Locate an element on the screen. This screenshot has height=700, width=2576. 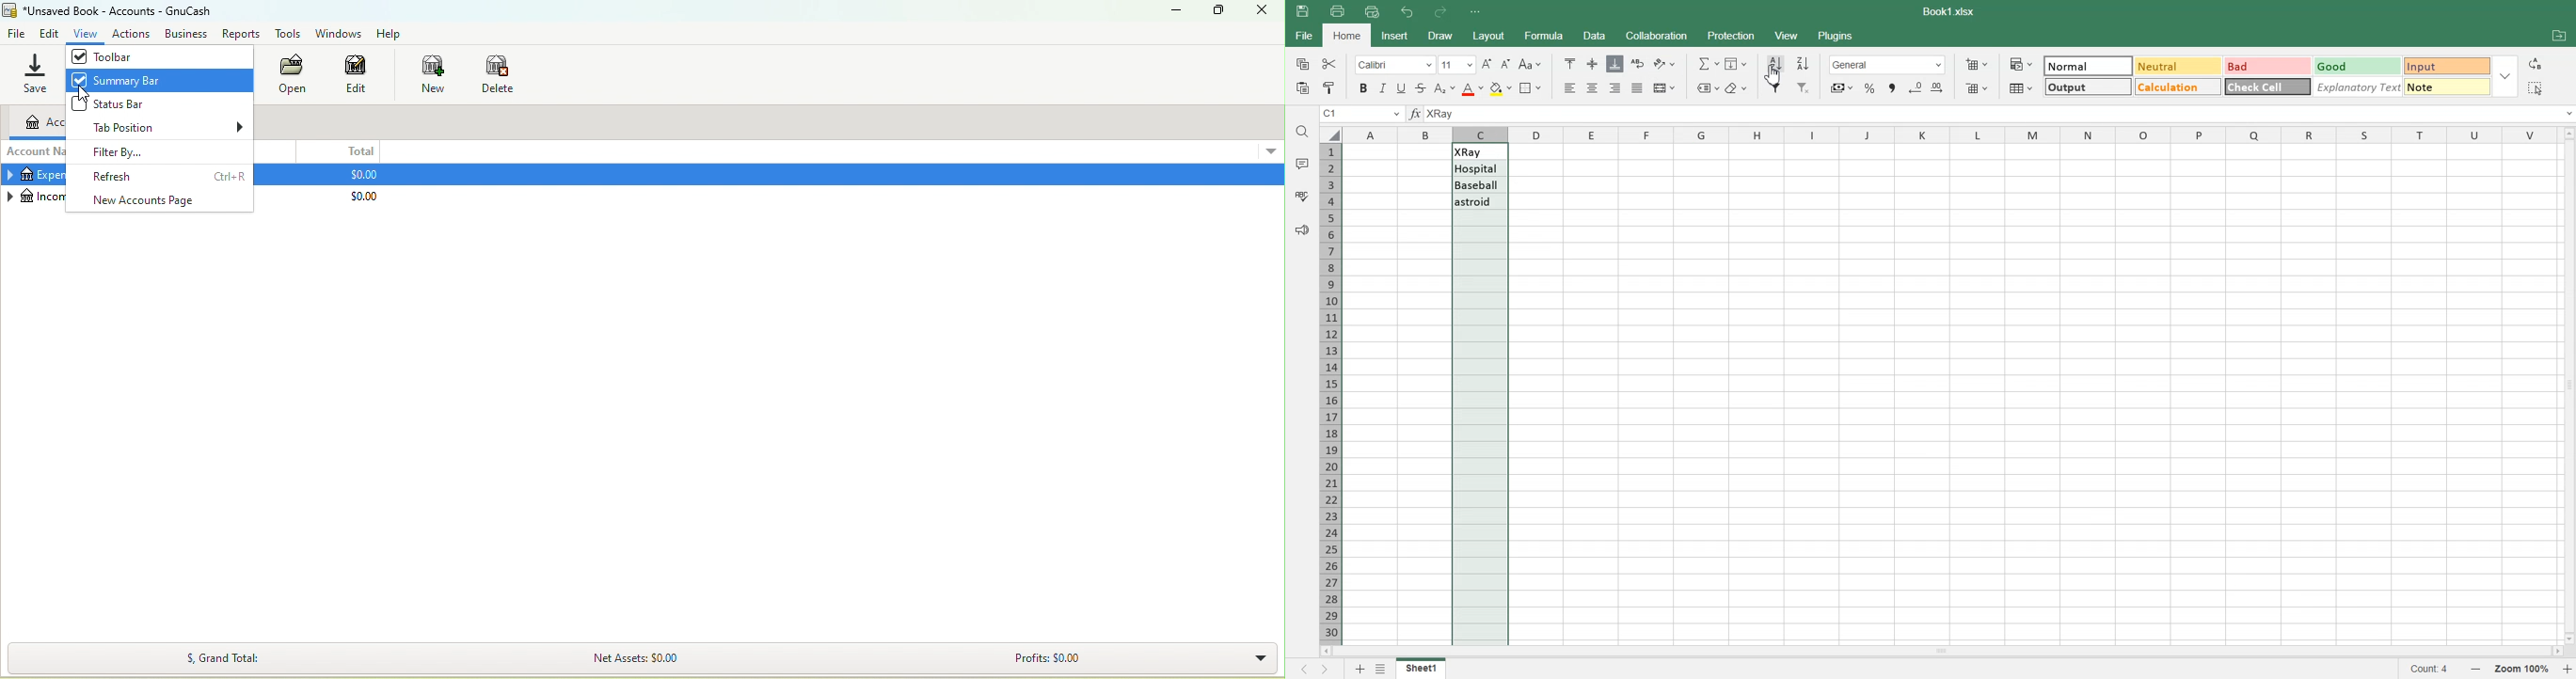
zoom out is located at coordinates (2479, 670).